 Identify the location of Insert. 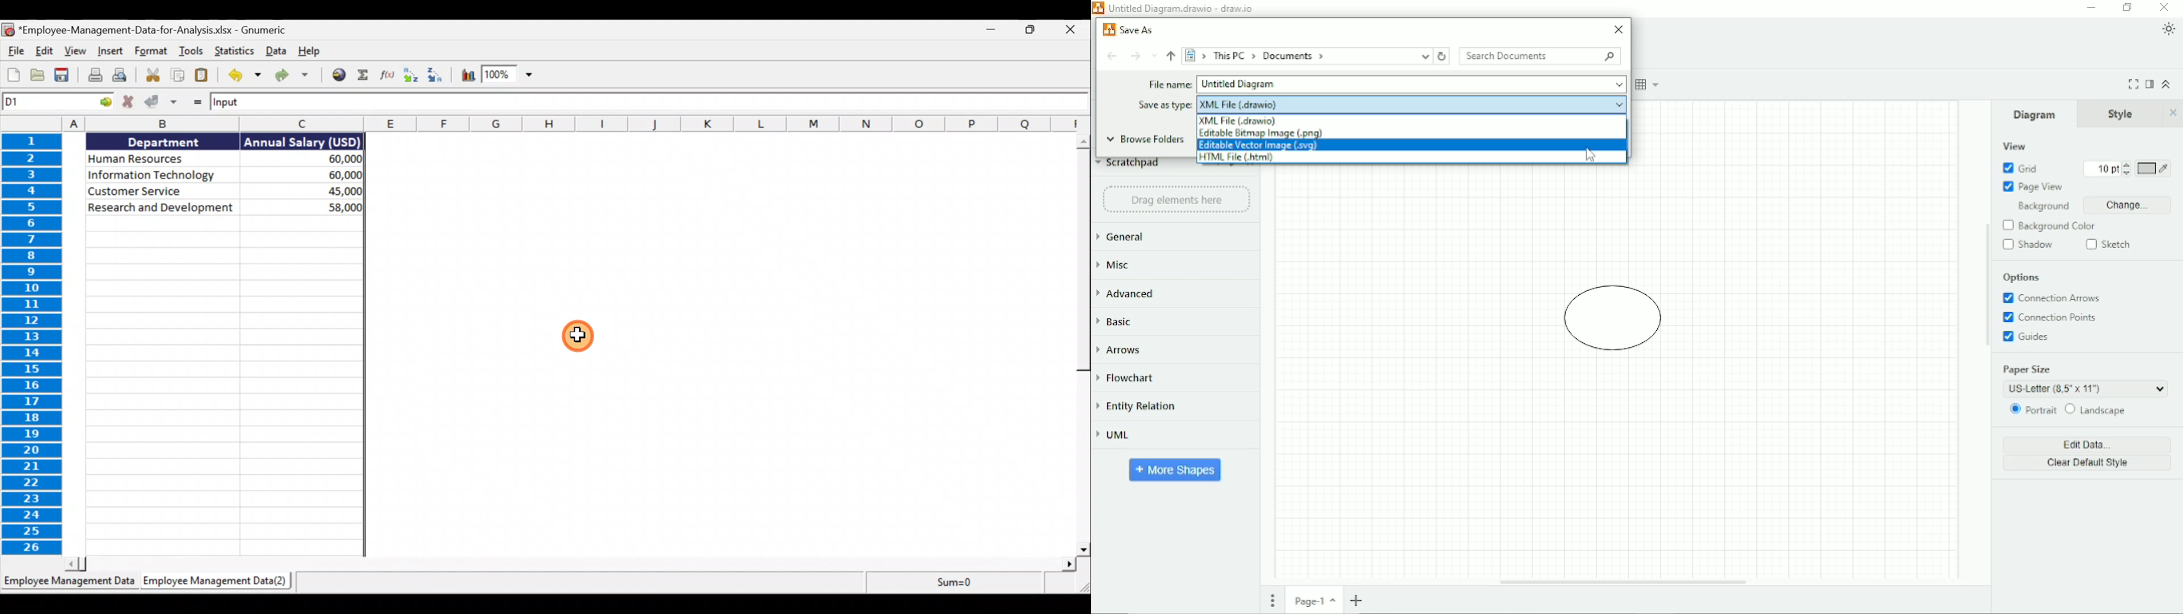
(111, 49).